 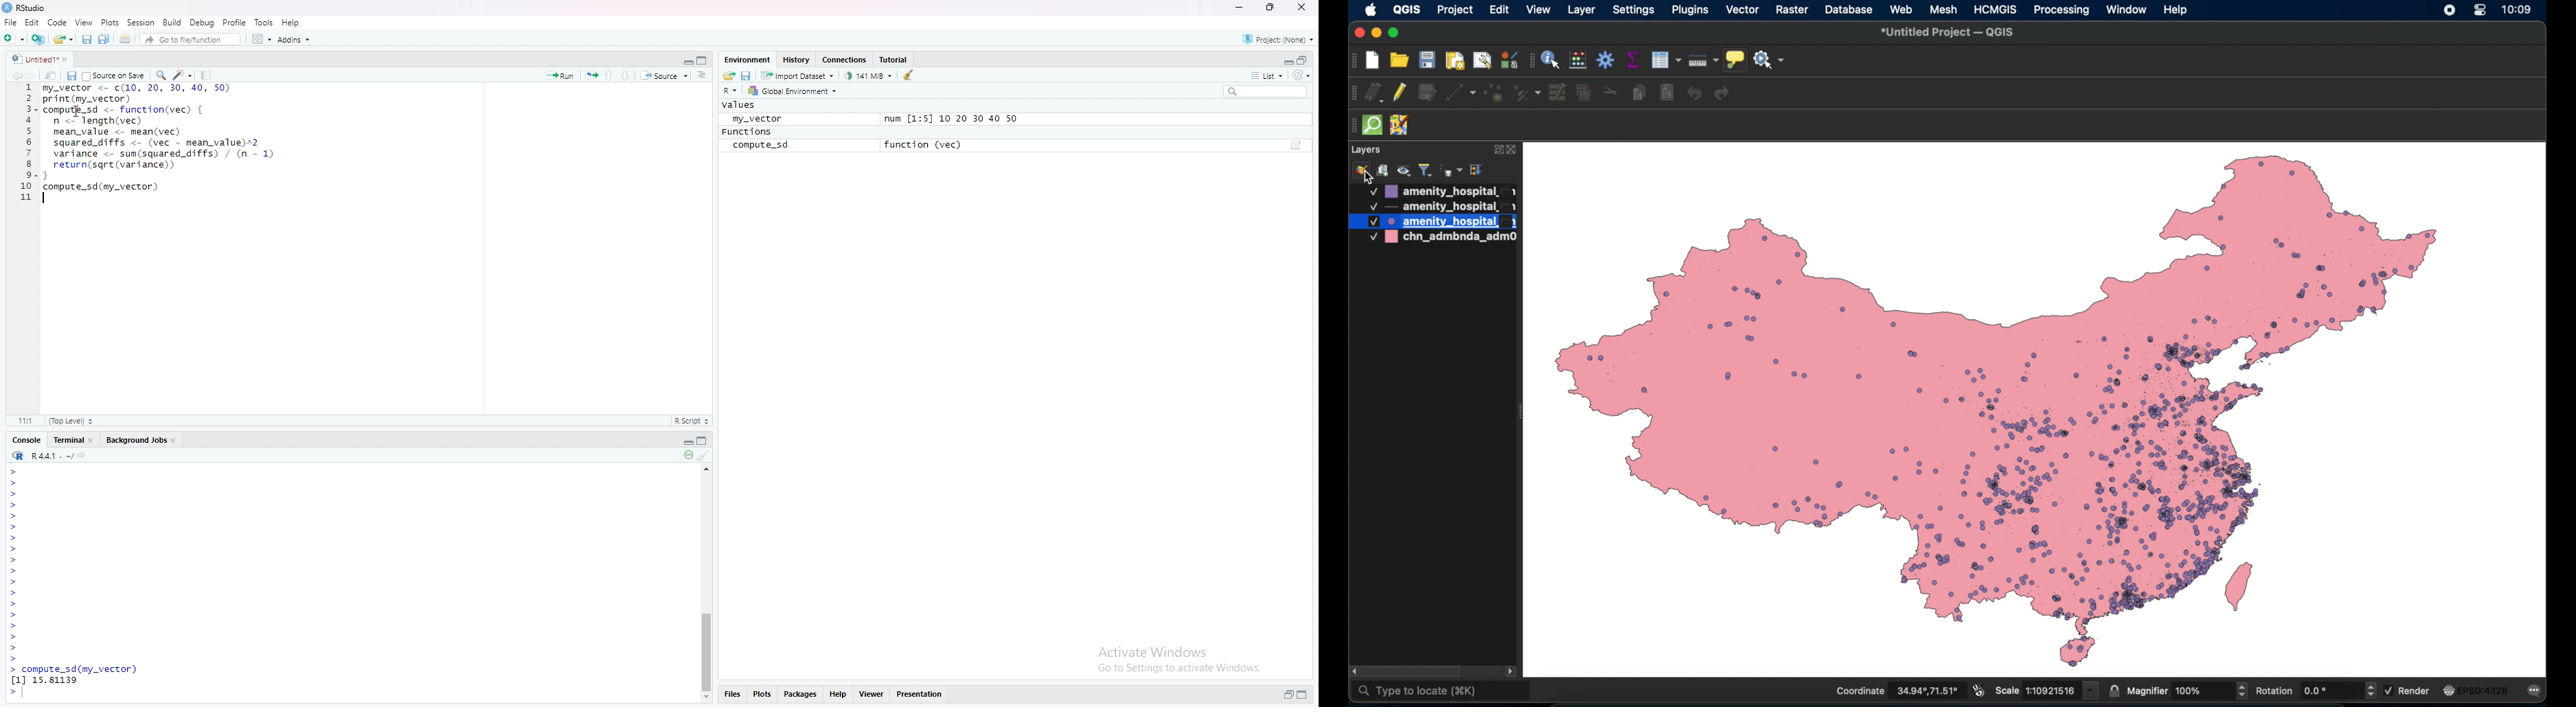 I want to click on render, so click(x=2407, y=689).